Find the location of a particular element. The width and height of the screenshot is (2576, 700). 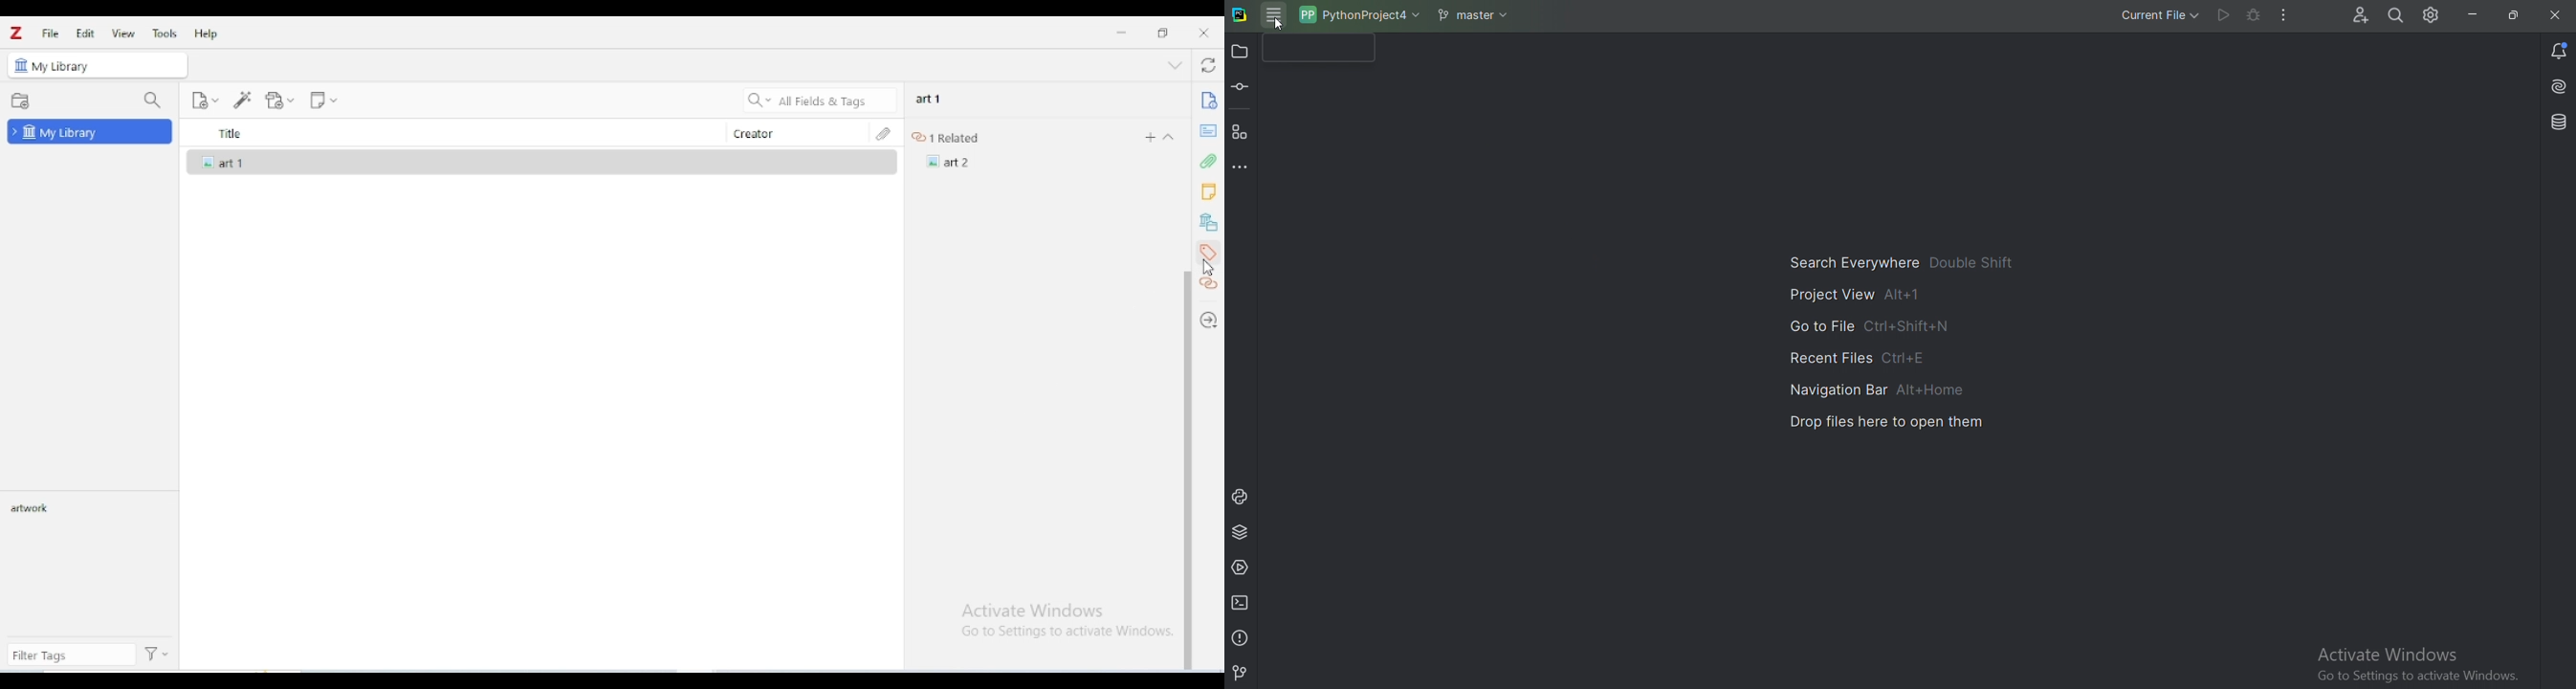

cursor is located at coordinates (1207, 267).